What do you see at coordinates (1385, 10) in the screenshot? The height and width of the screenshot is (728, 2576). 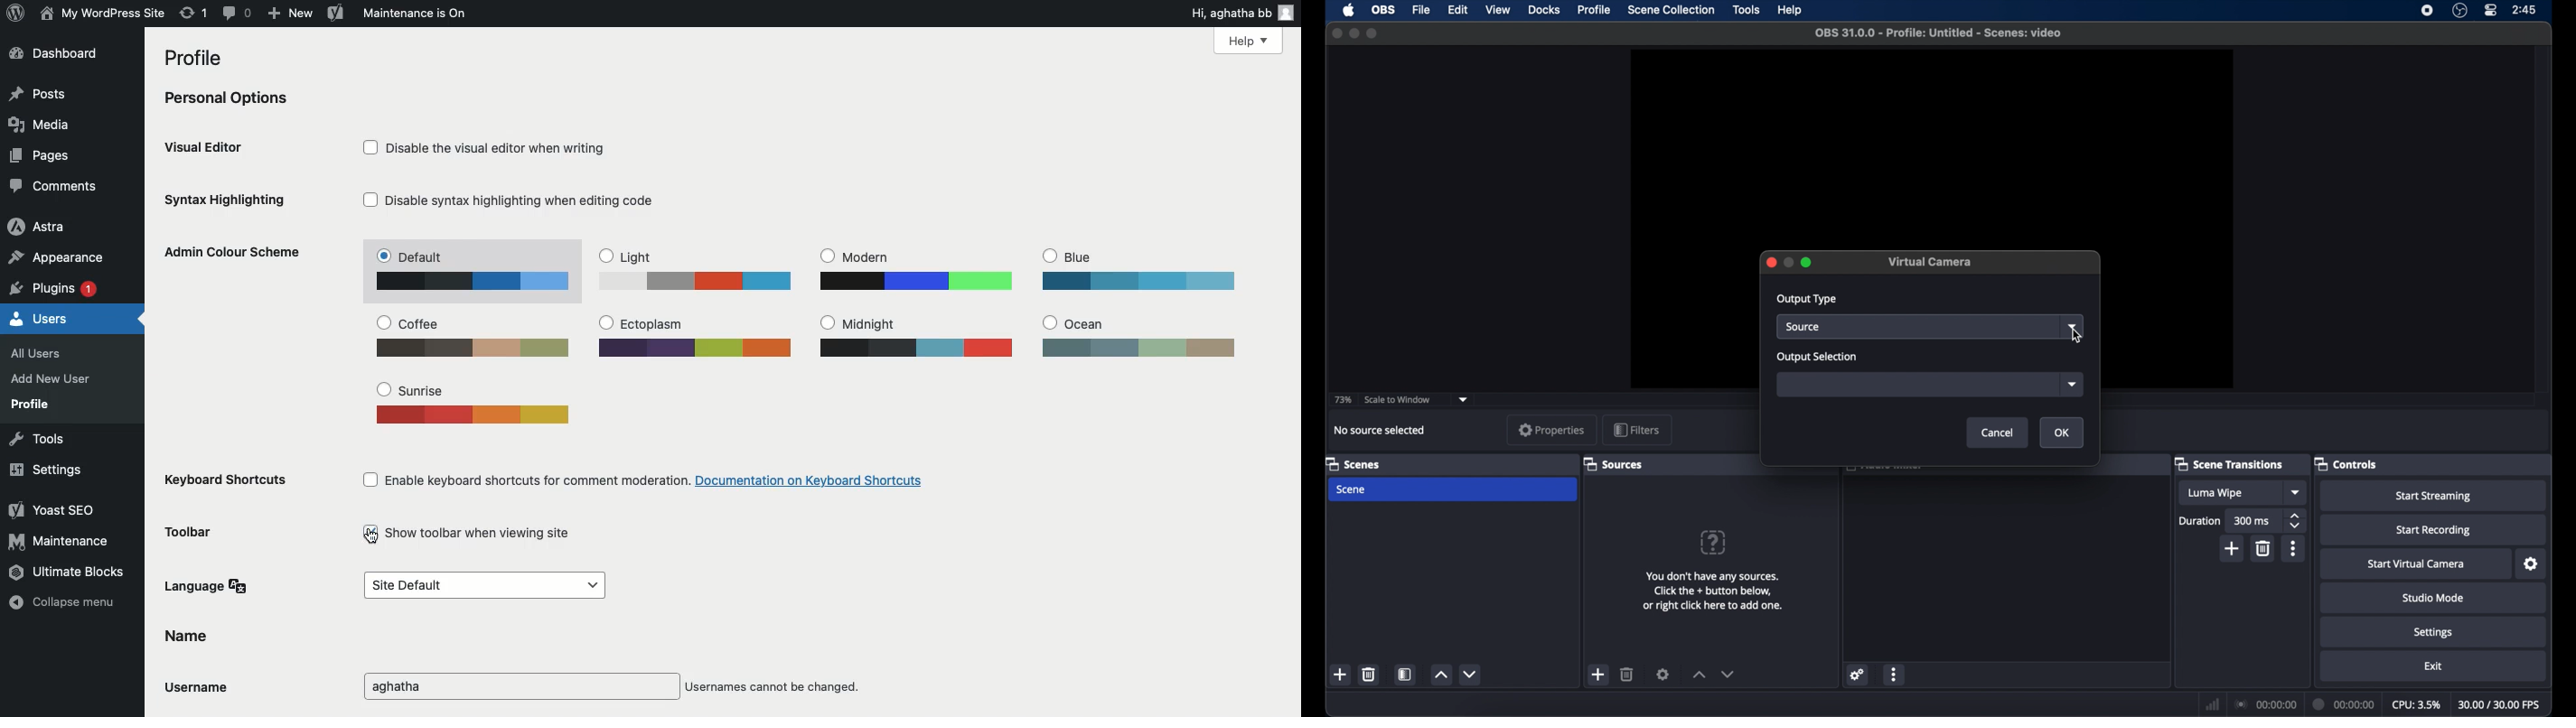 I see `obs` at bounding box center [1385, 10].